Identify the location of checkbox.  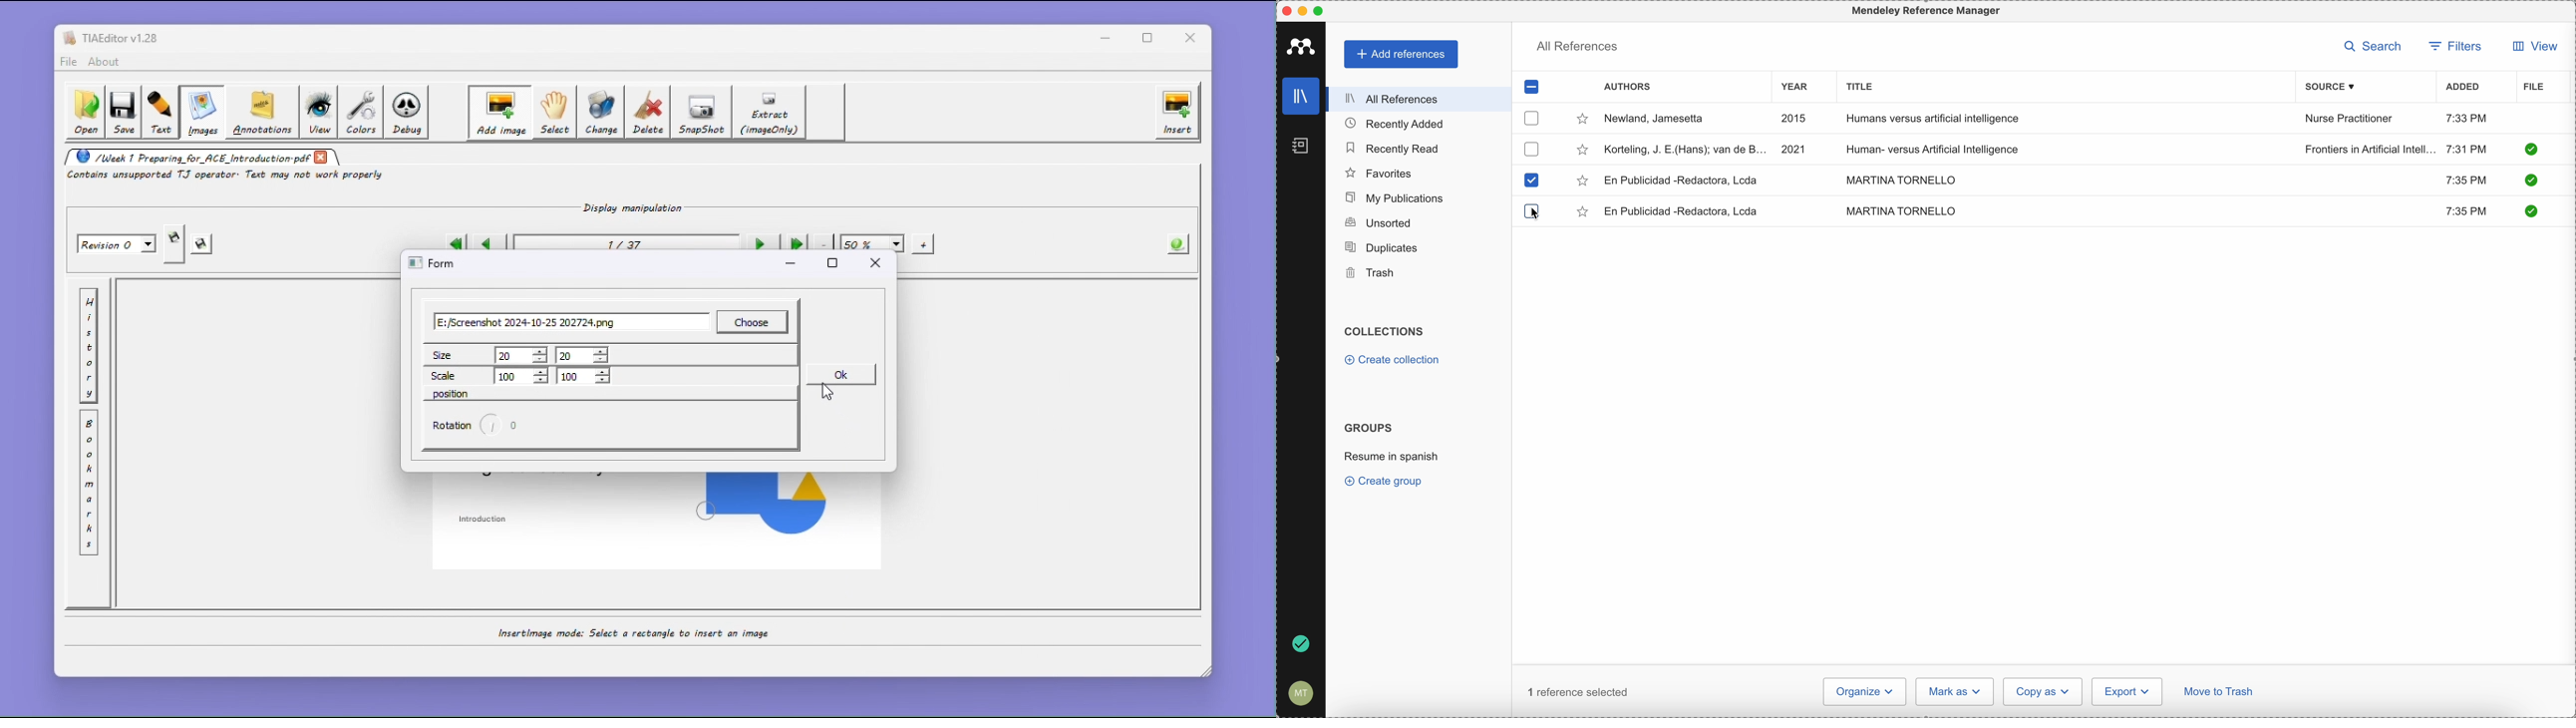
(1530, 149).